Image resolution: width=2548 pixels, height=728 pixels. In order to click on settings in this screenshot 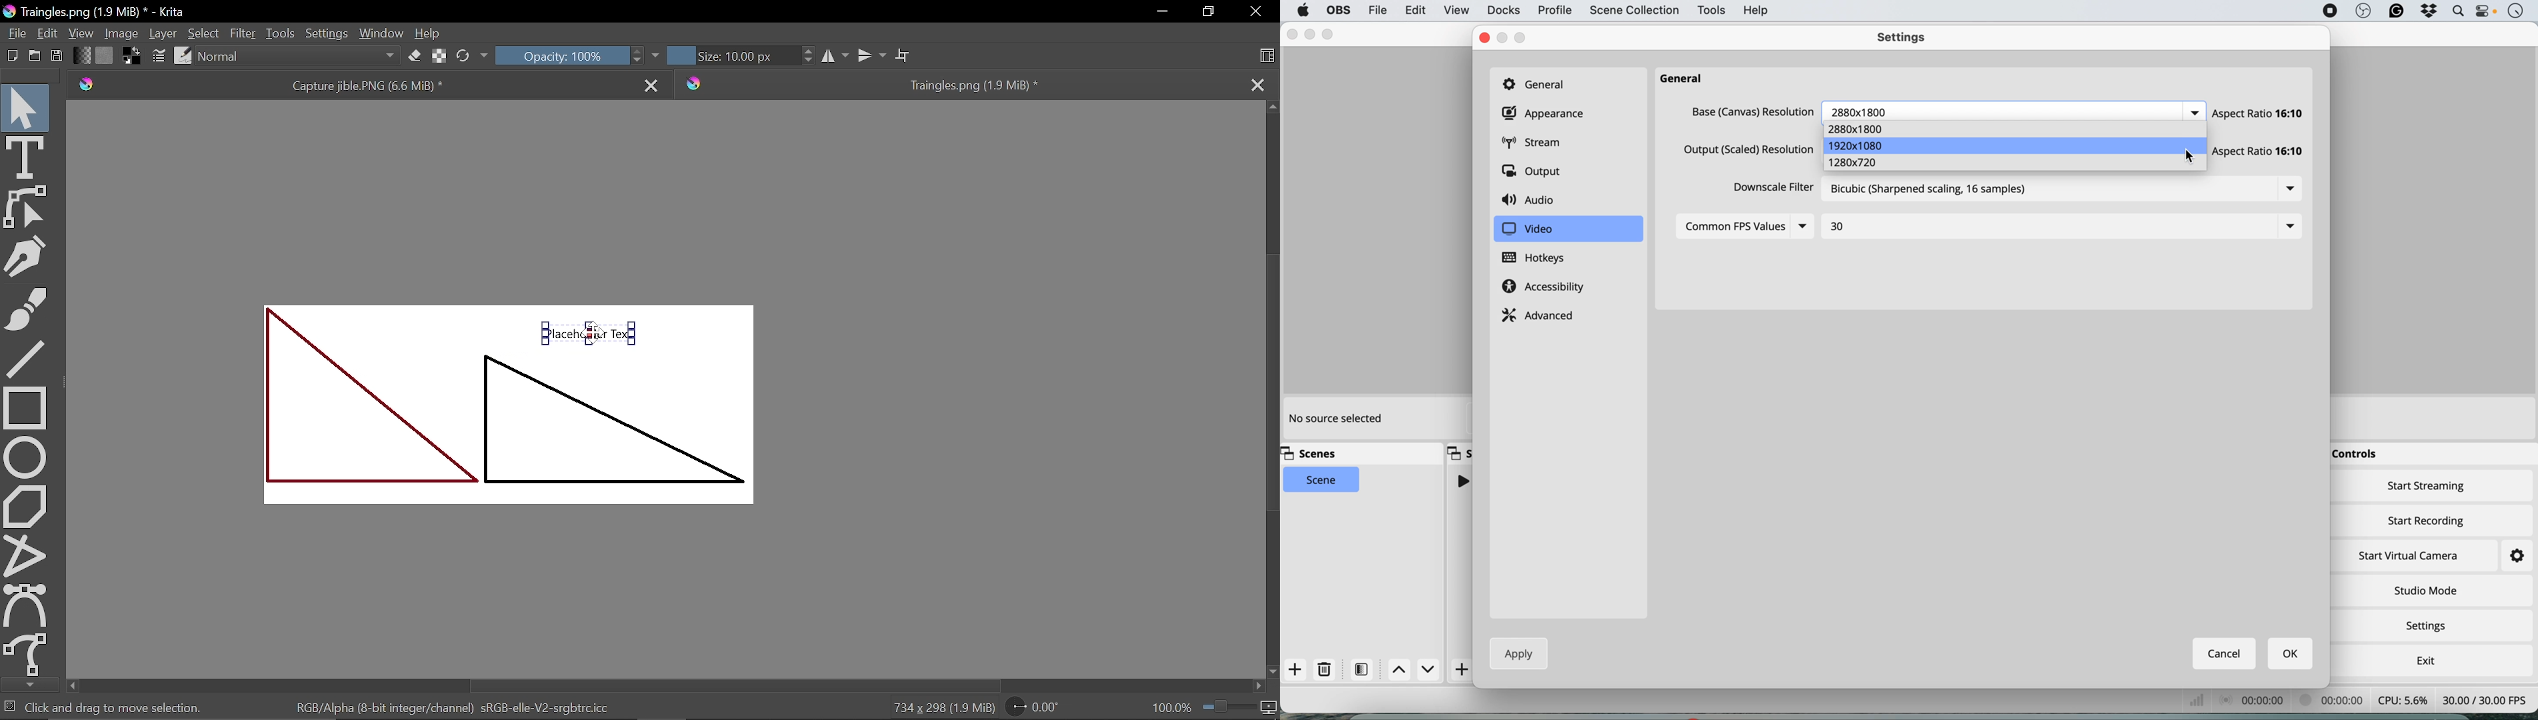, I will do `click(2430, 627)`.